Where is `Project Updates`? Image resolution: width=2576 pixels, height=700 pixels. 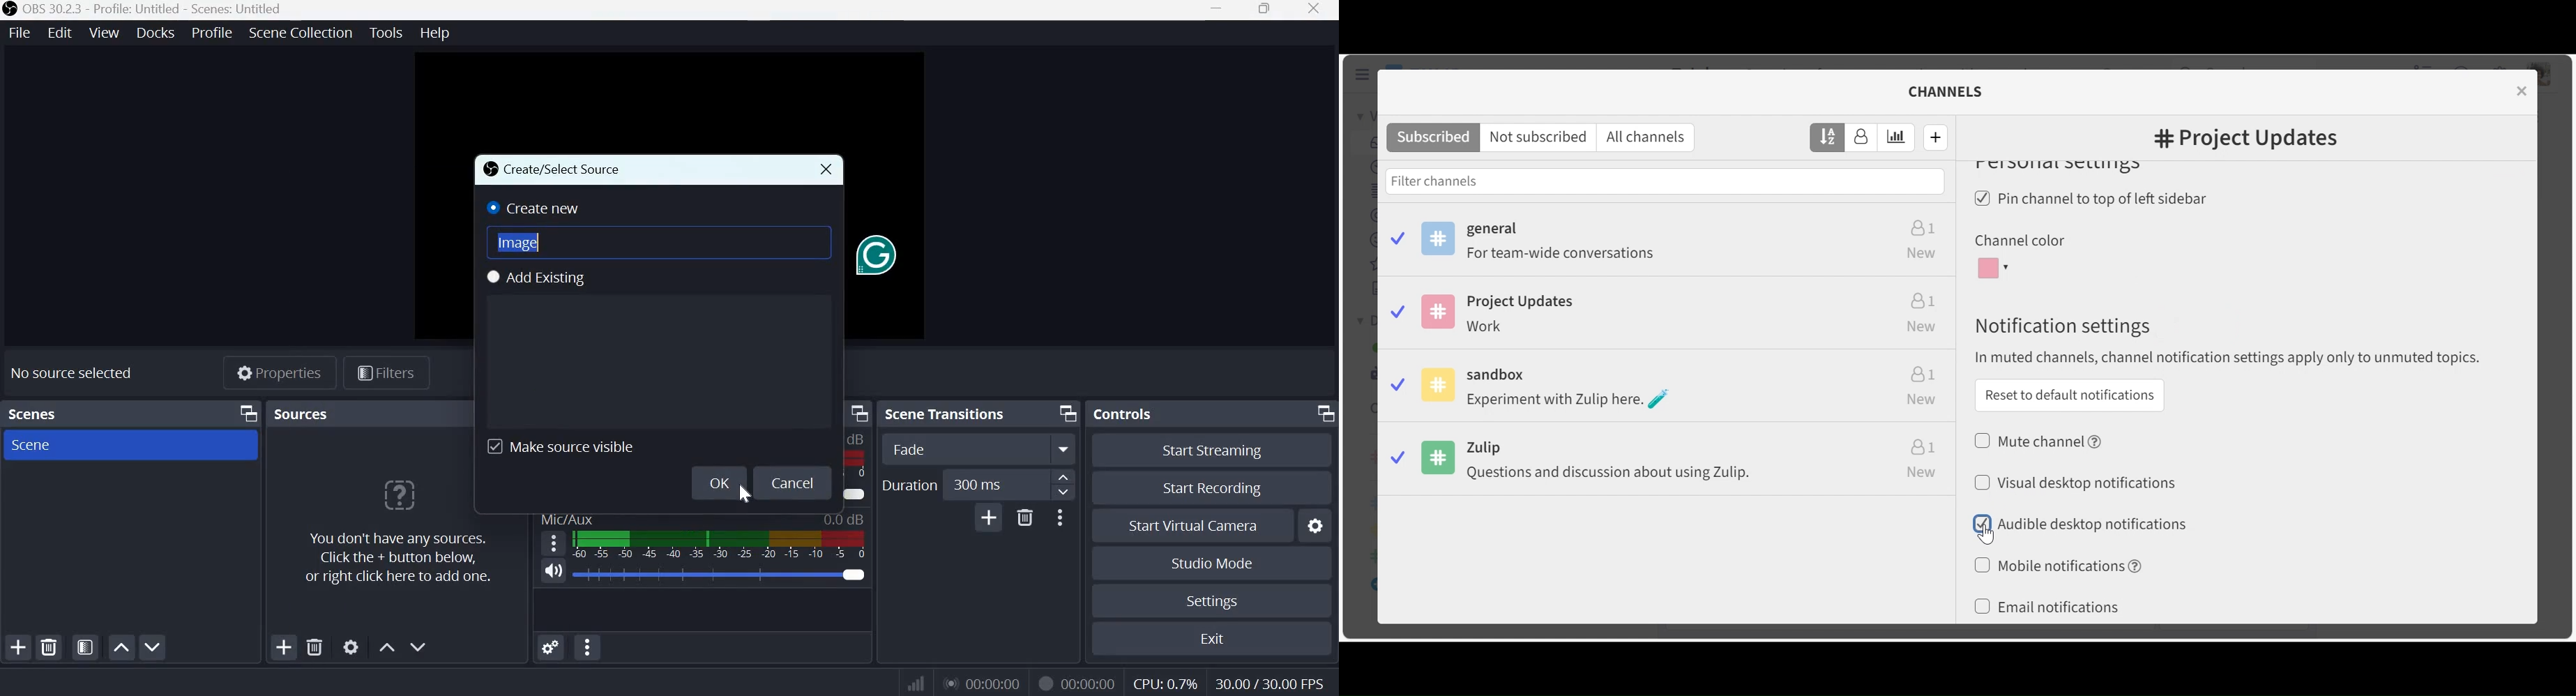 Project Updates is located at coordinates (1667, 316).